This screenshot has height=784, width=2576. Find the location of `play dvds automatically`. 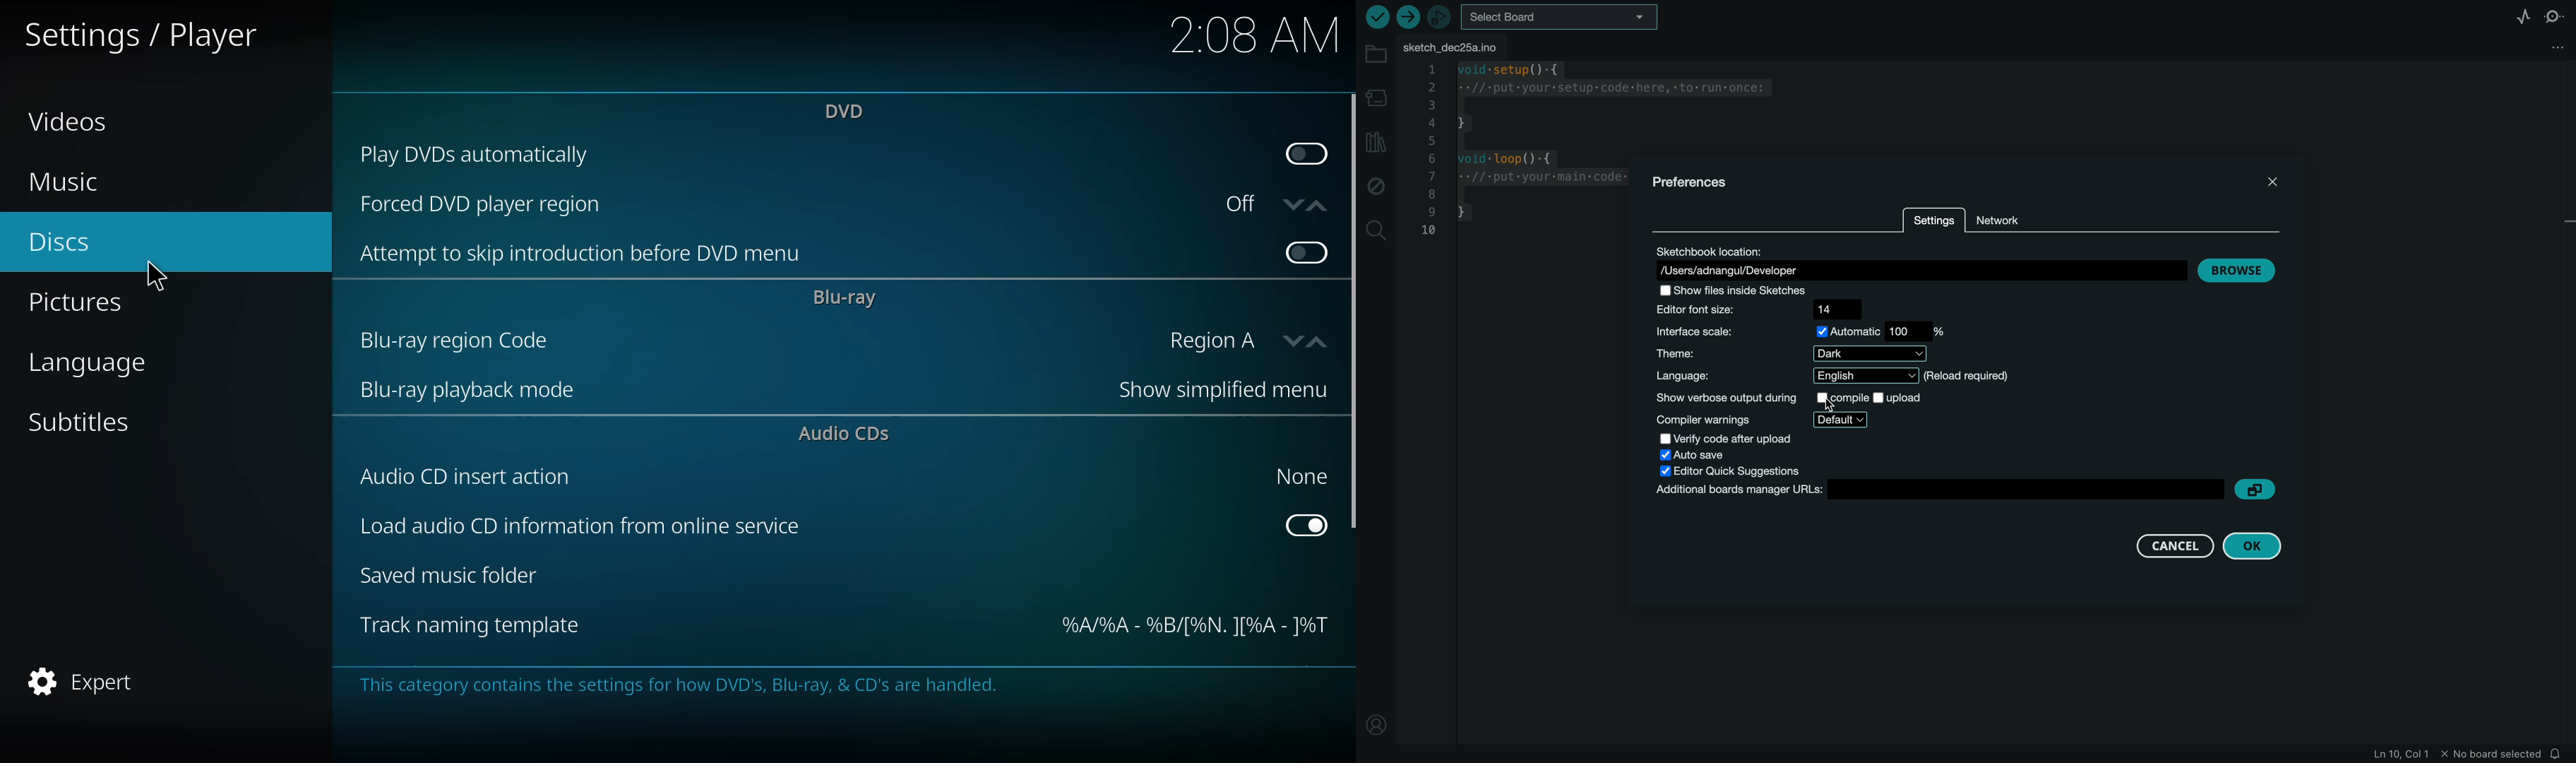

play dvds automatically is located at coordinates (482, 153).